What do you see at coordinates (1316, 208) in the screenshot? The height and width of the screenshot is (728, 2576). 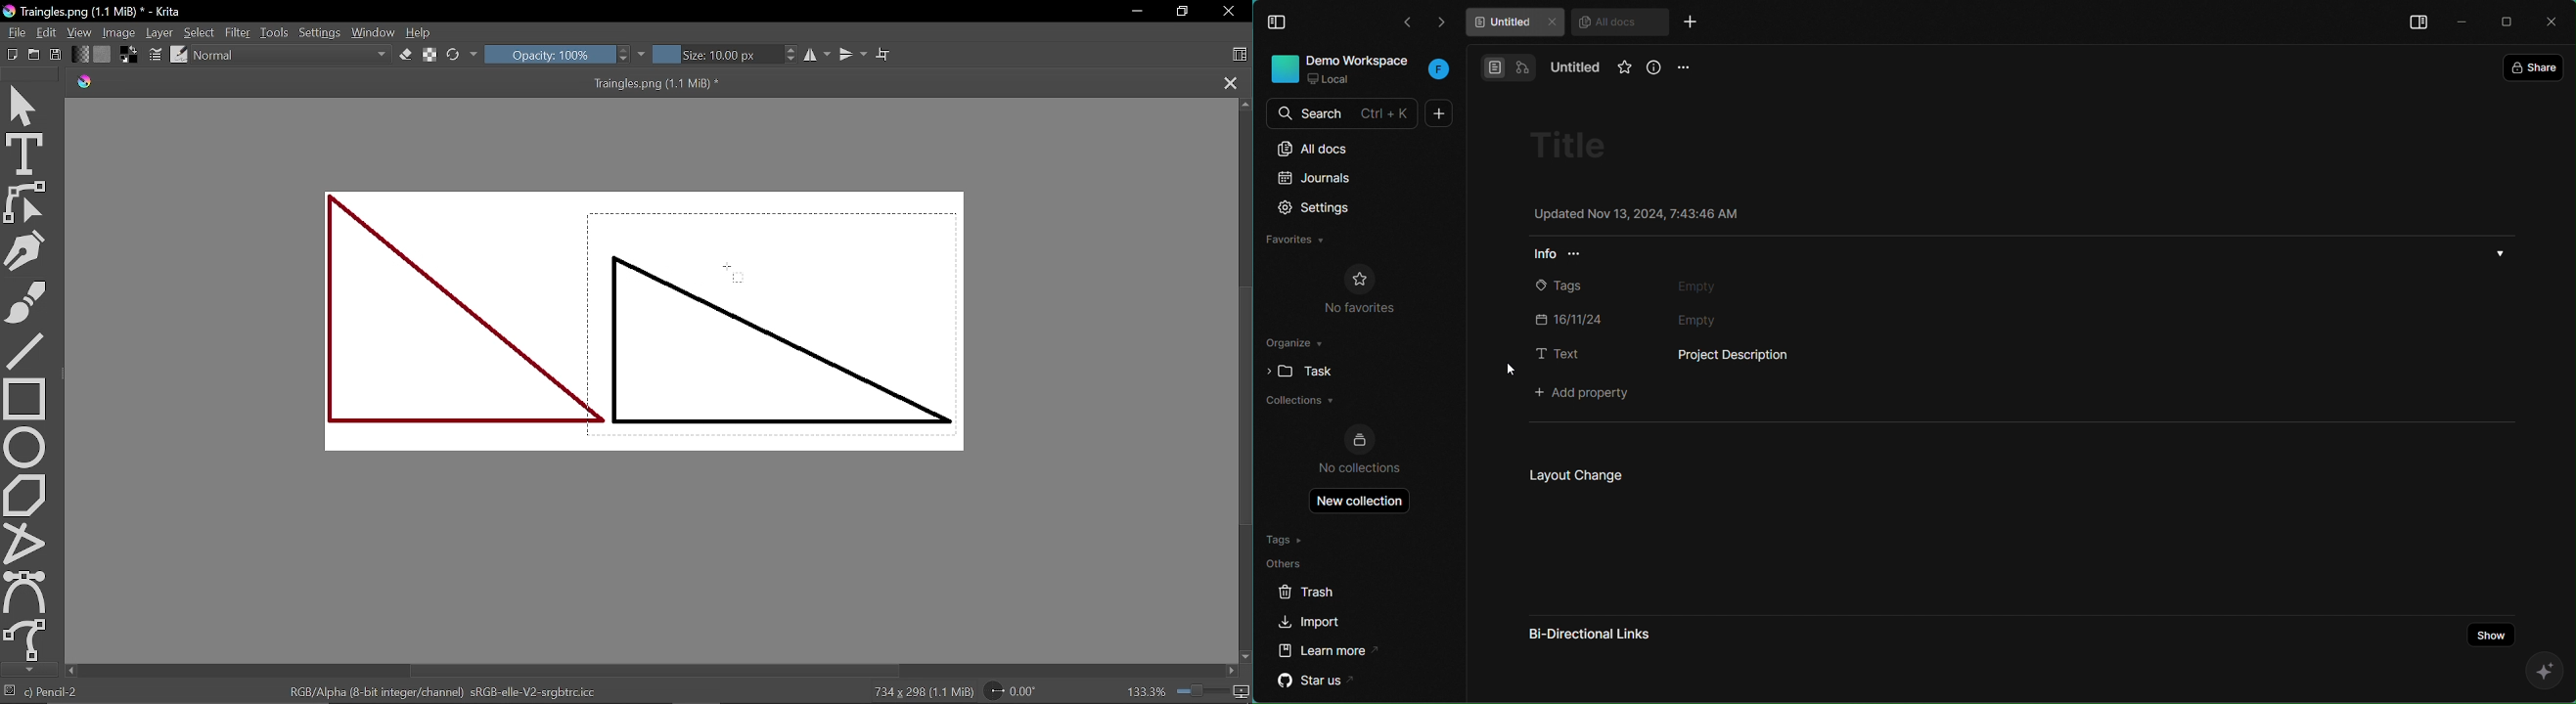 I see `settings` at bounding box center [1316, 208].